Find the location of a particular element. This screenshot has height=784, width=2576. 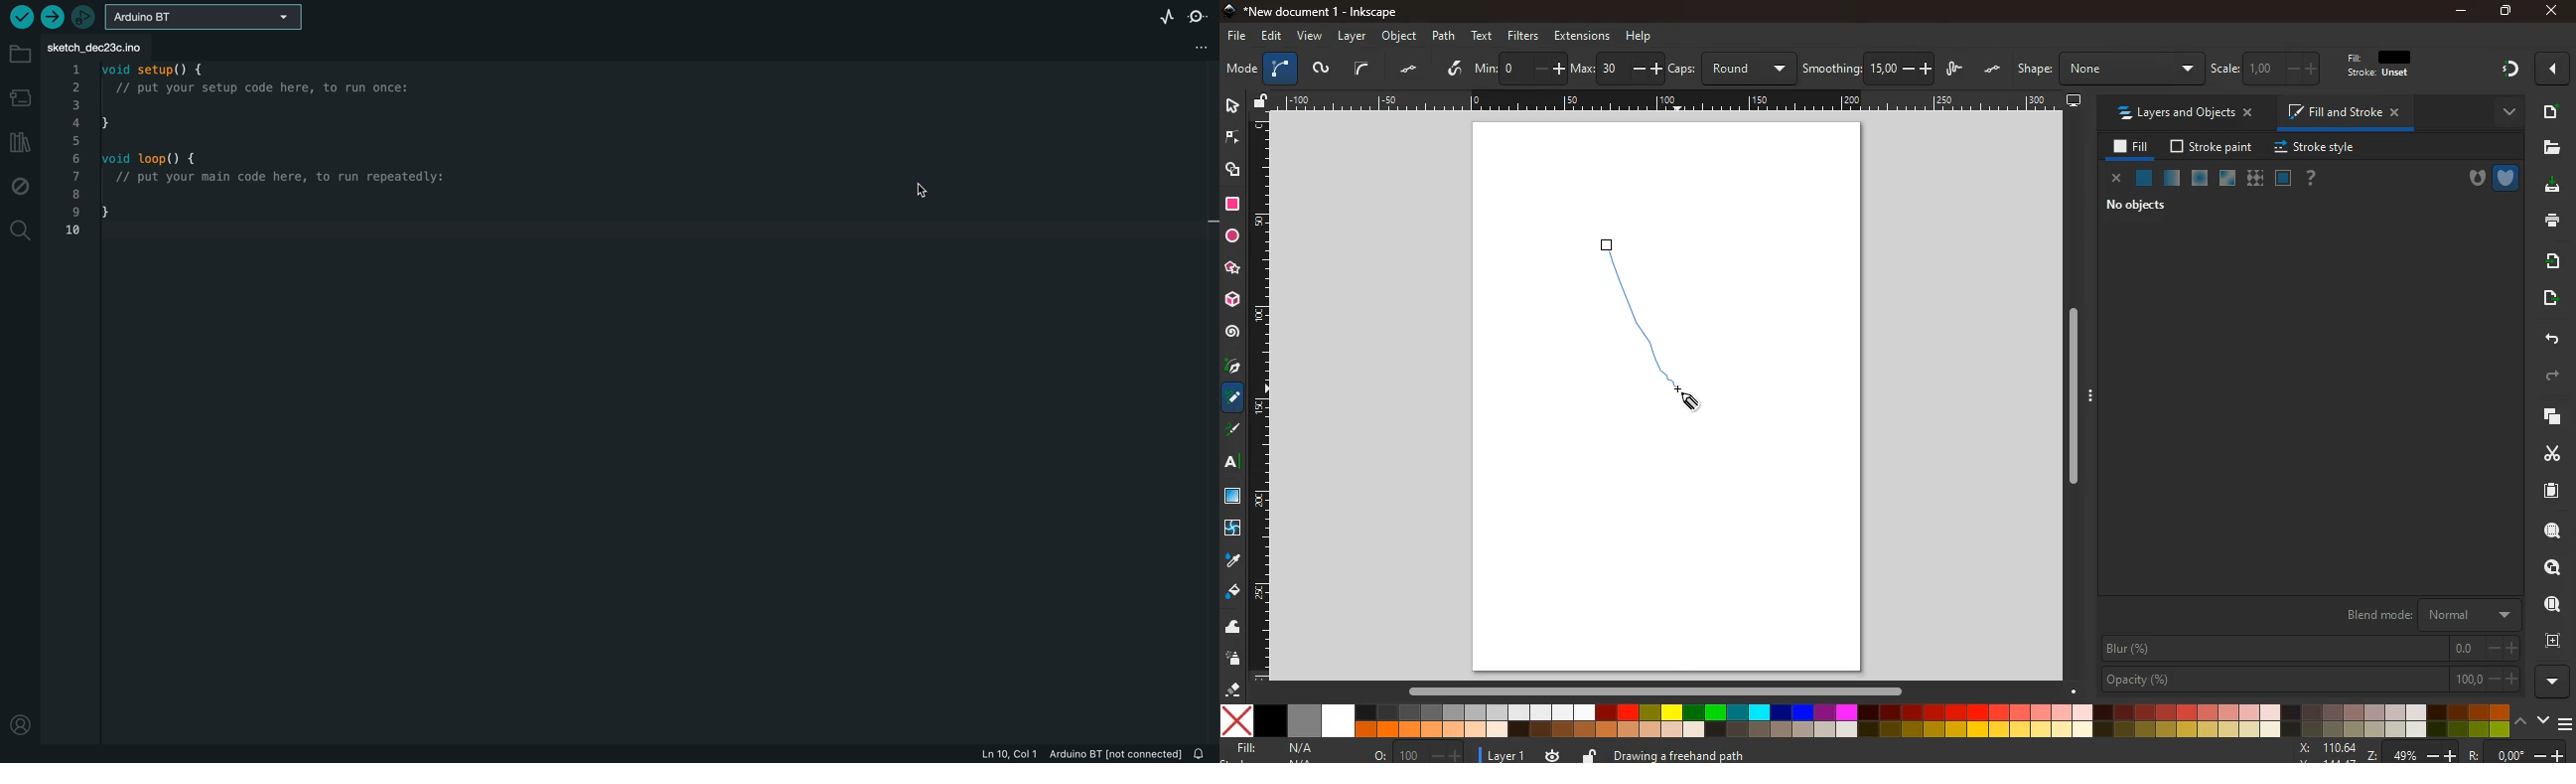

more is located at coordinates (2504, 113).